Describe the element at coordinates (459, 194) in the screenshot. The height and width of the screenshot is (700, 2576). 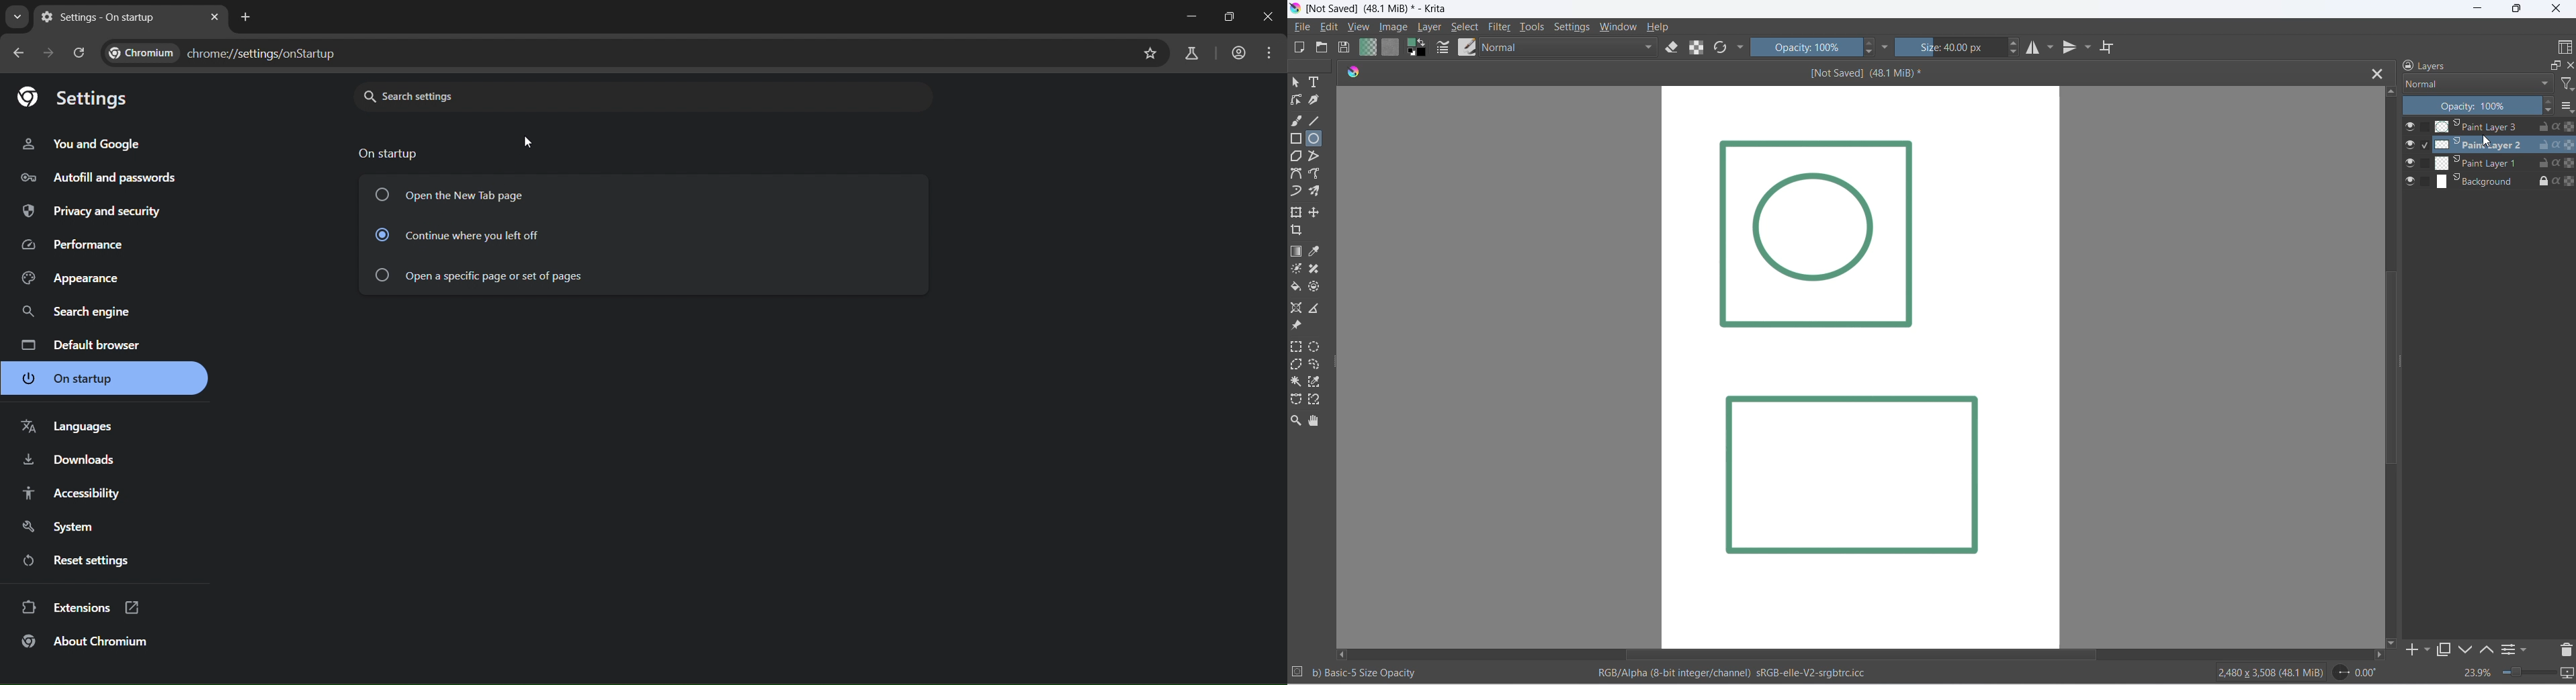
I see `open the new tab page` at that location.